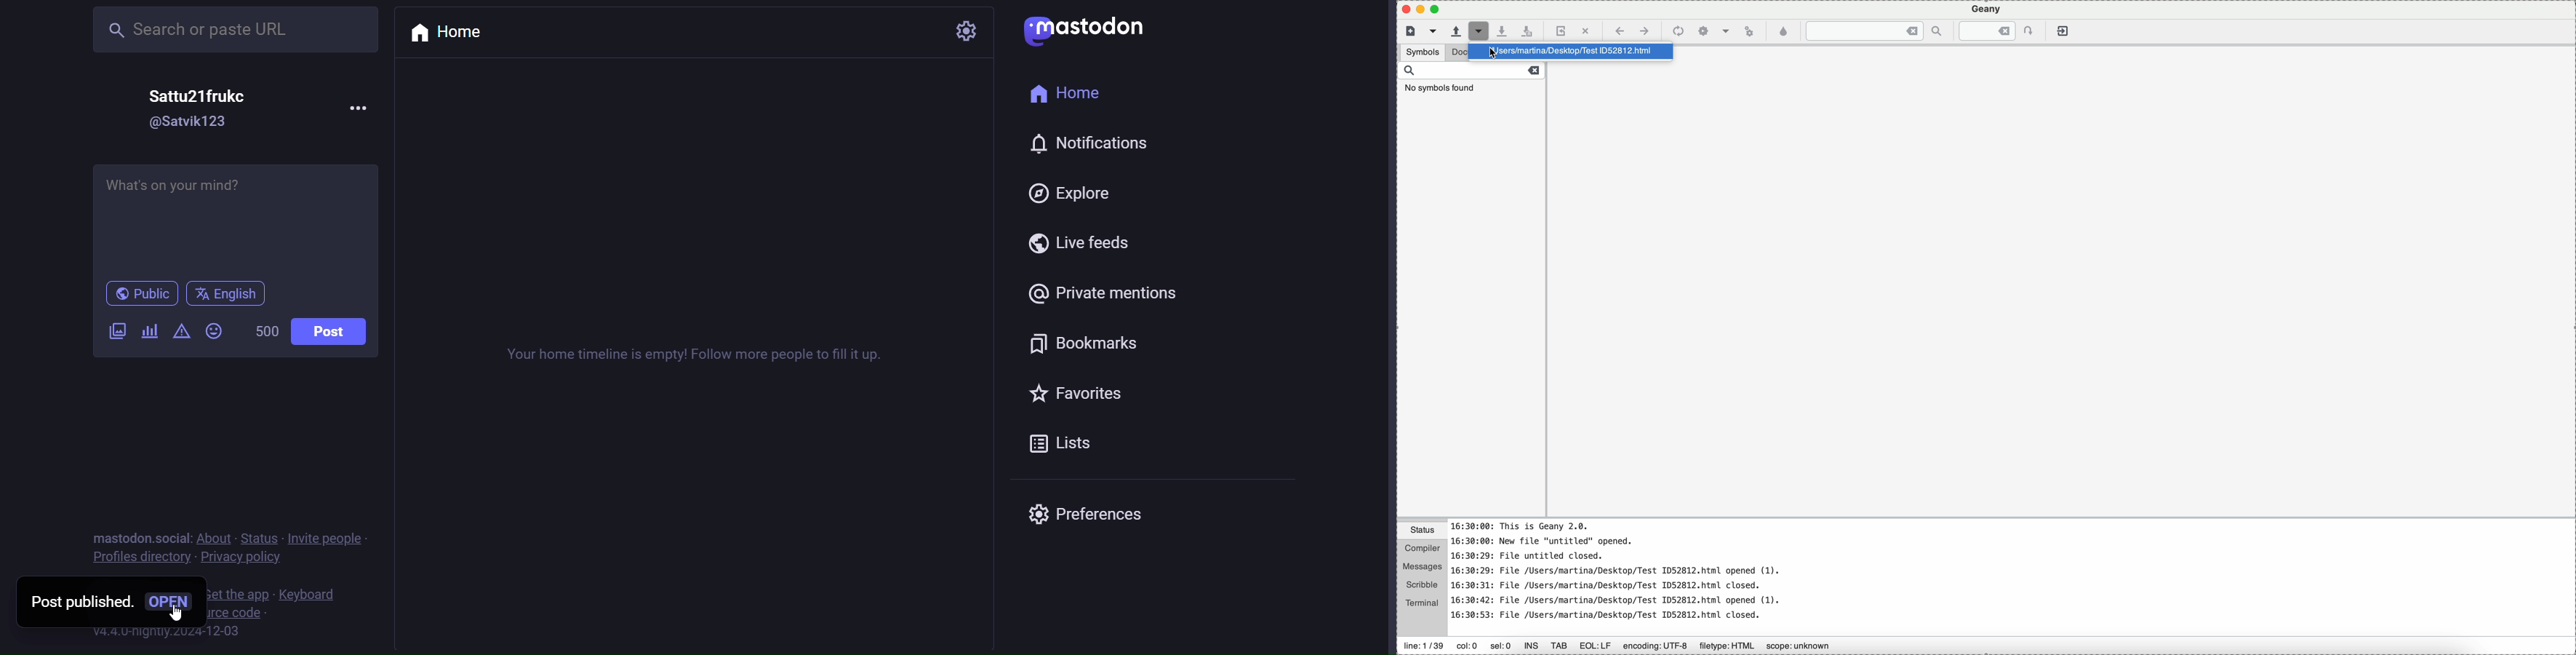  I want to click on privacy policy, so click(242, 559).